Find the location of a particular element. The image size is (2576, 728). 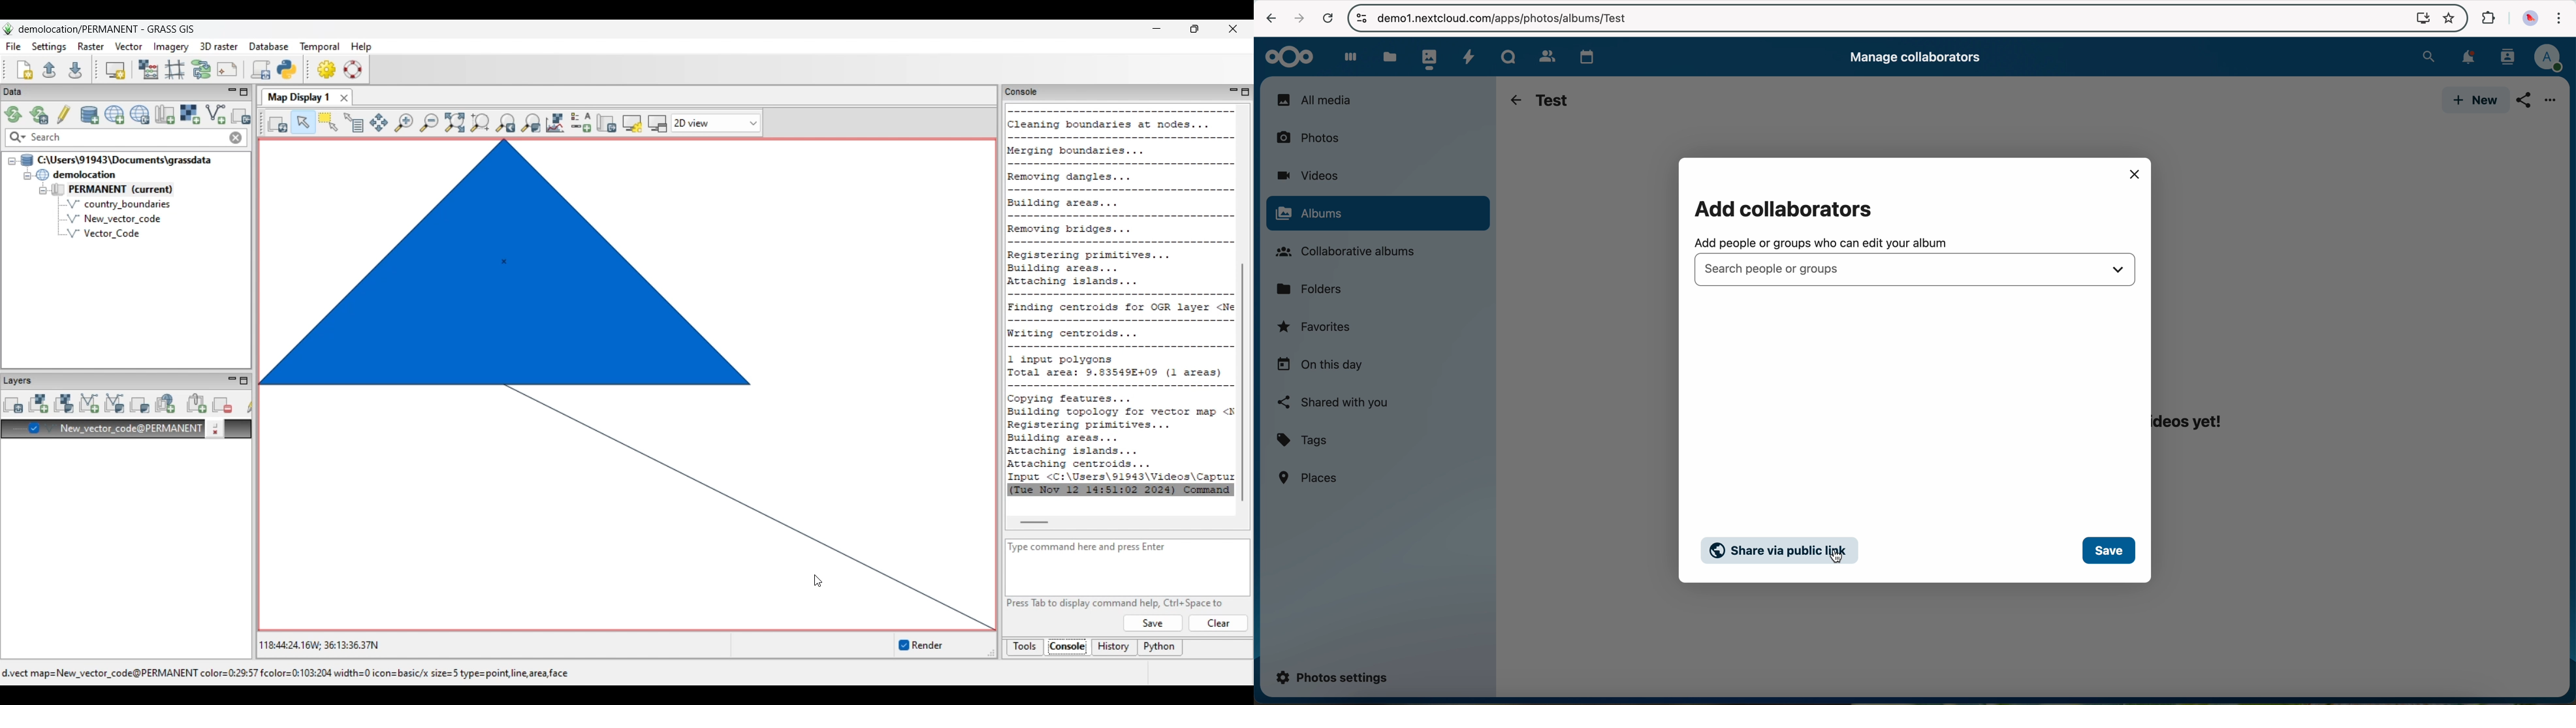

search people or groups is located at coordinates (1916, 269).